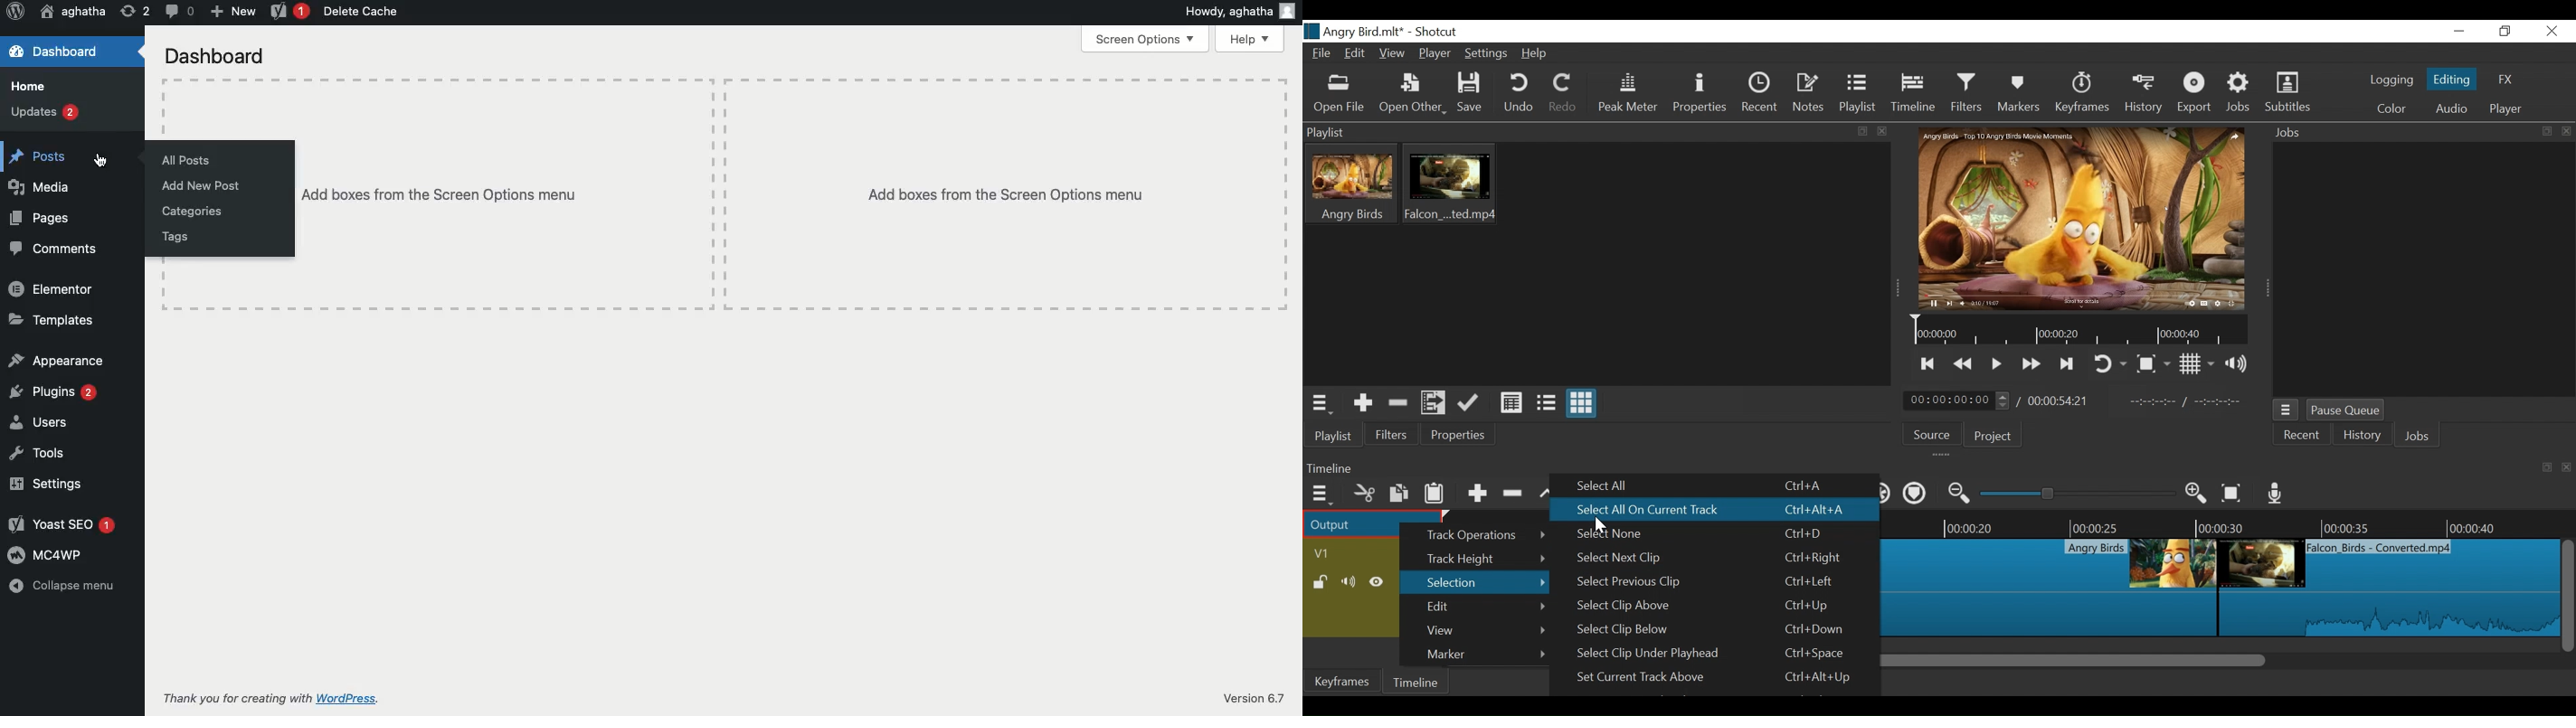 This screenshot has width=2576, height=728. Describe the element at coordinates (1627, 95) in the screenshot. I see `Peak Meter` at that location.